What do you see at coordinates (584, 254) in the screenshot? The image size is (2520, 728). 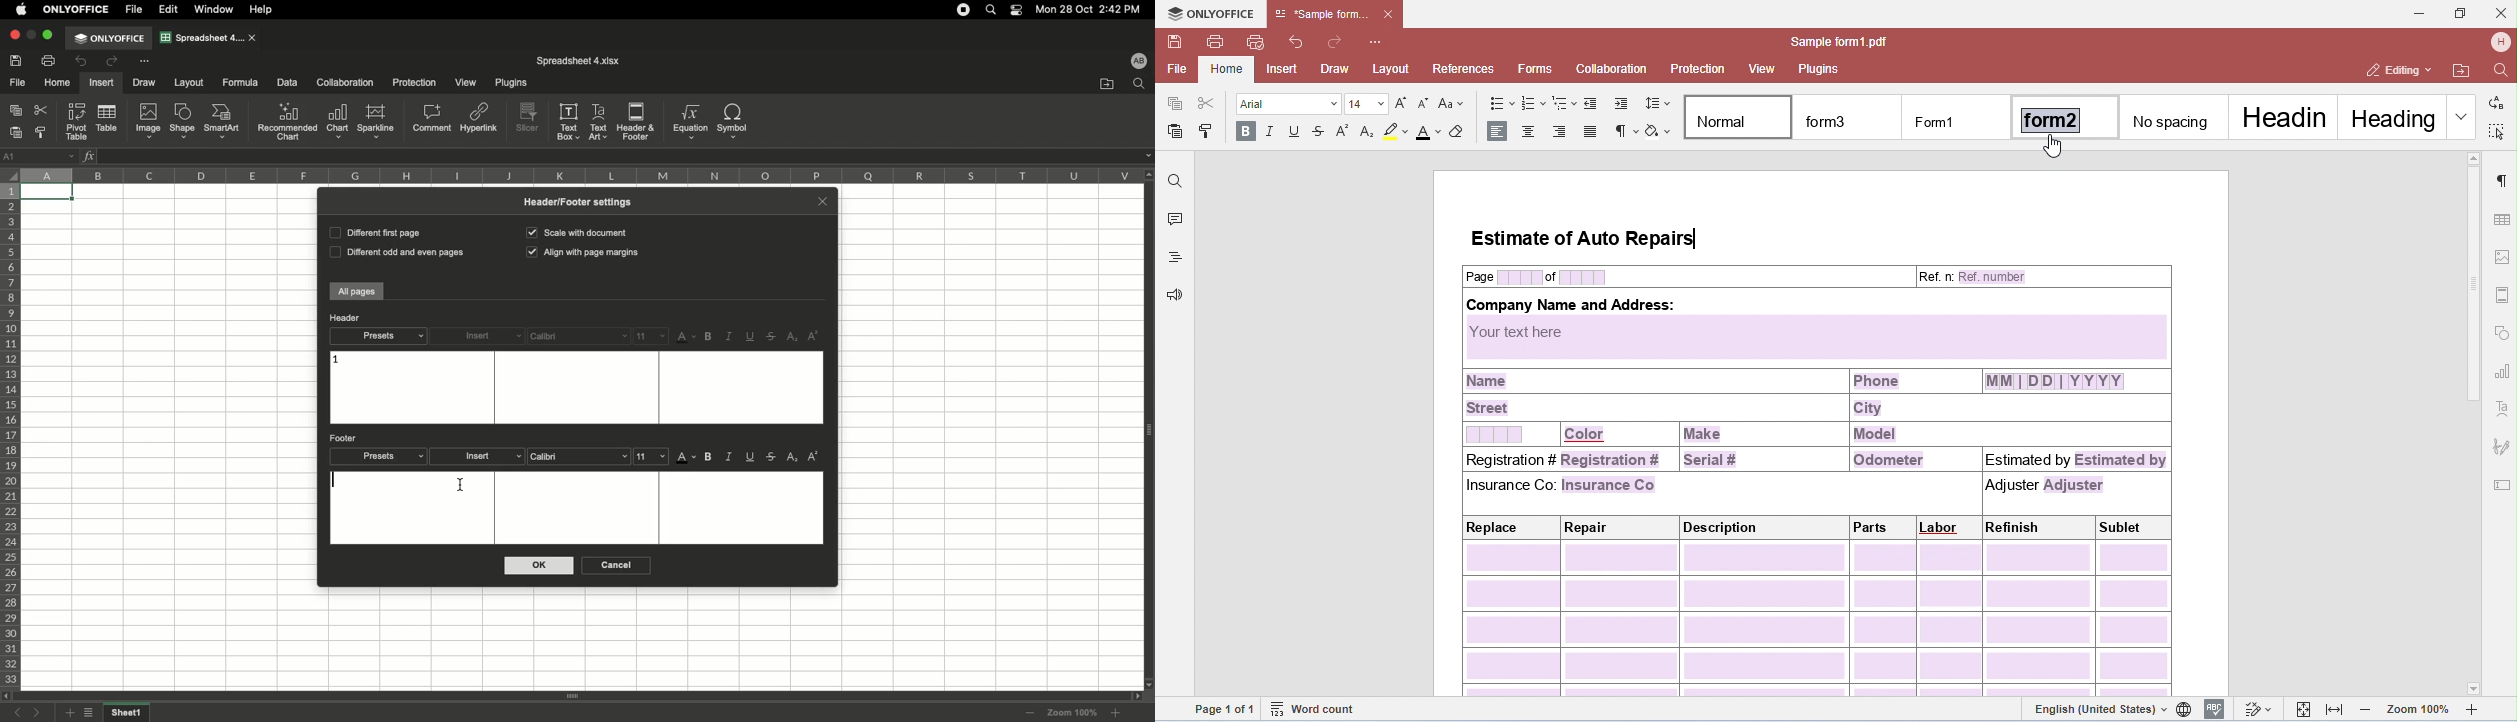 I see `Align with page margins` at bounding box center [584, 254].